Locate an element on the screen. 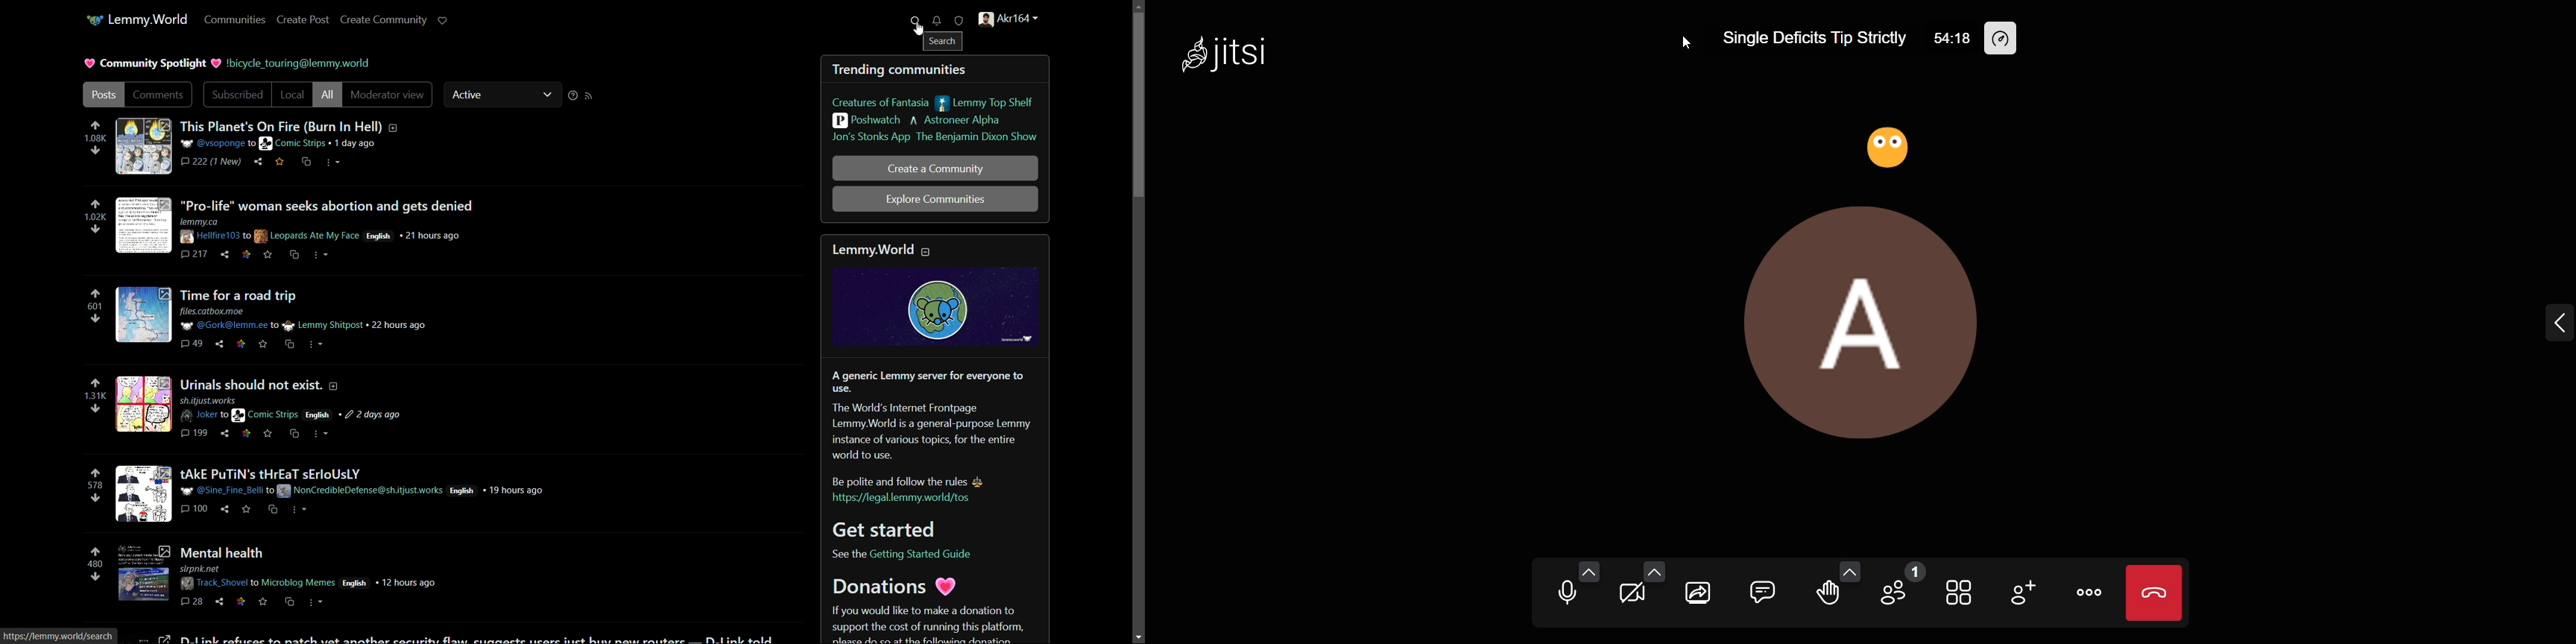 Image resolution: width=2576 pixels, height=644 pixels. text is located at coordinates (60, 636).